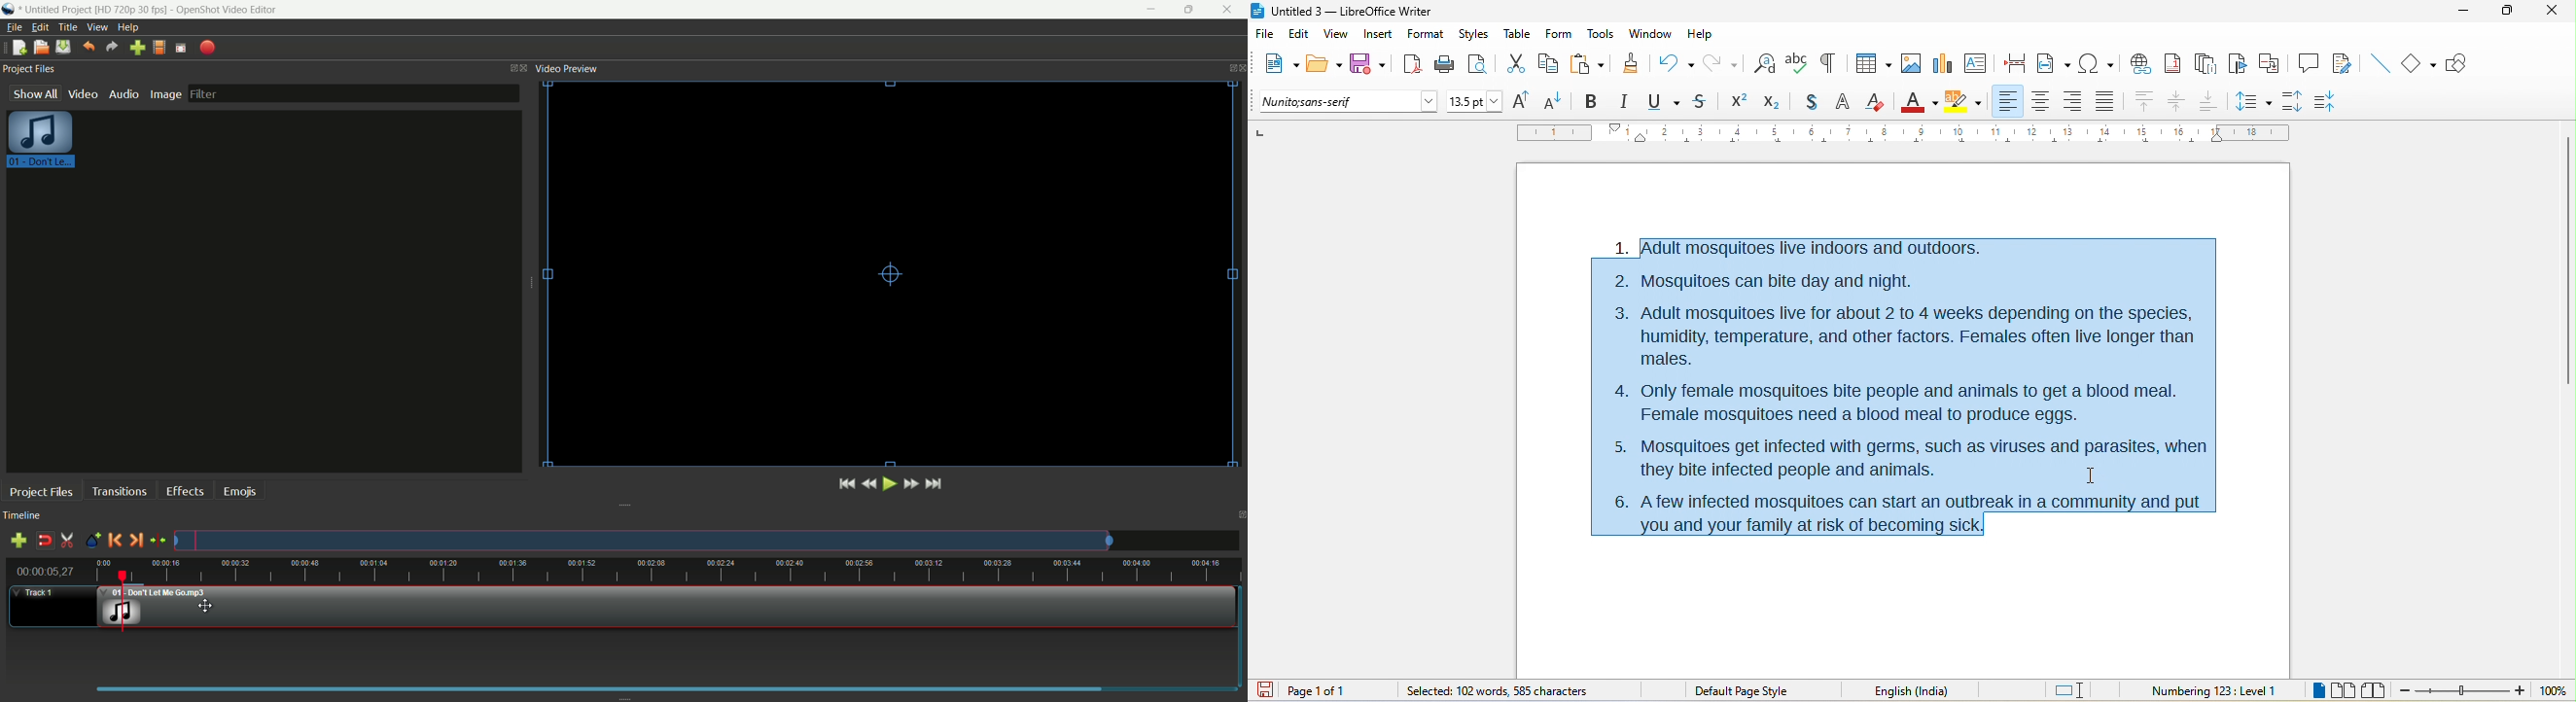 Image resolution: width=2576 pixels, height=728 pixels. I want to click on numbering 123 level 1, so click(2214, 688).